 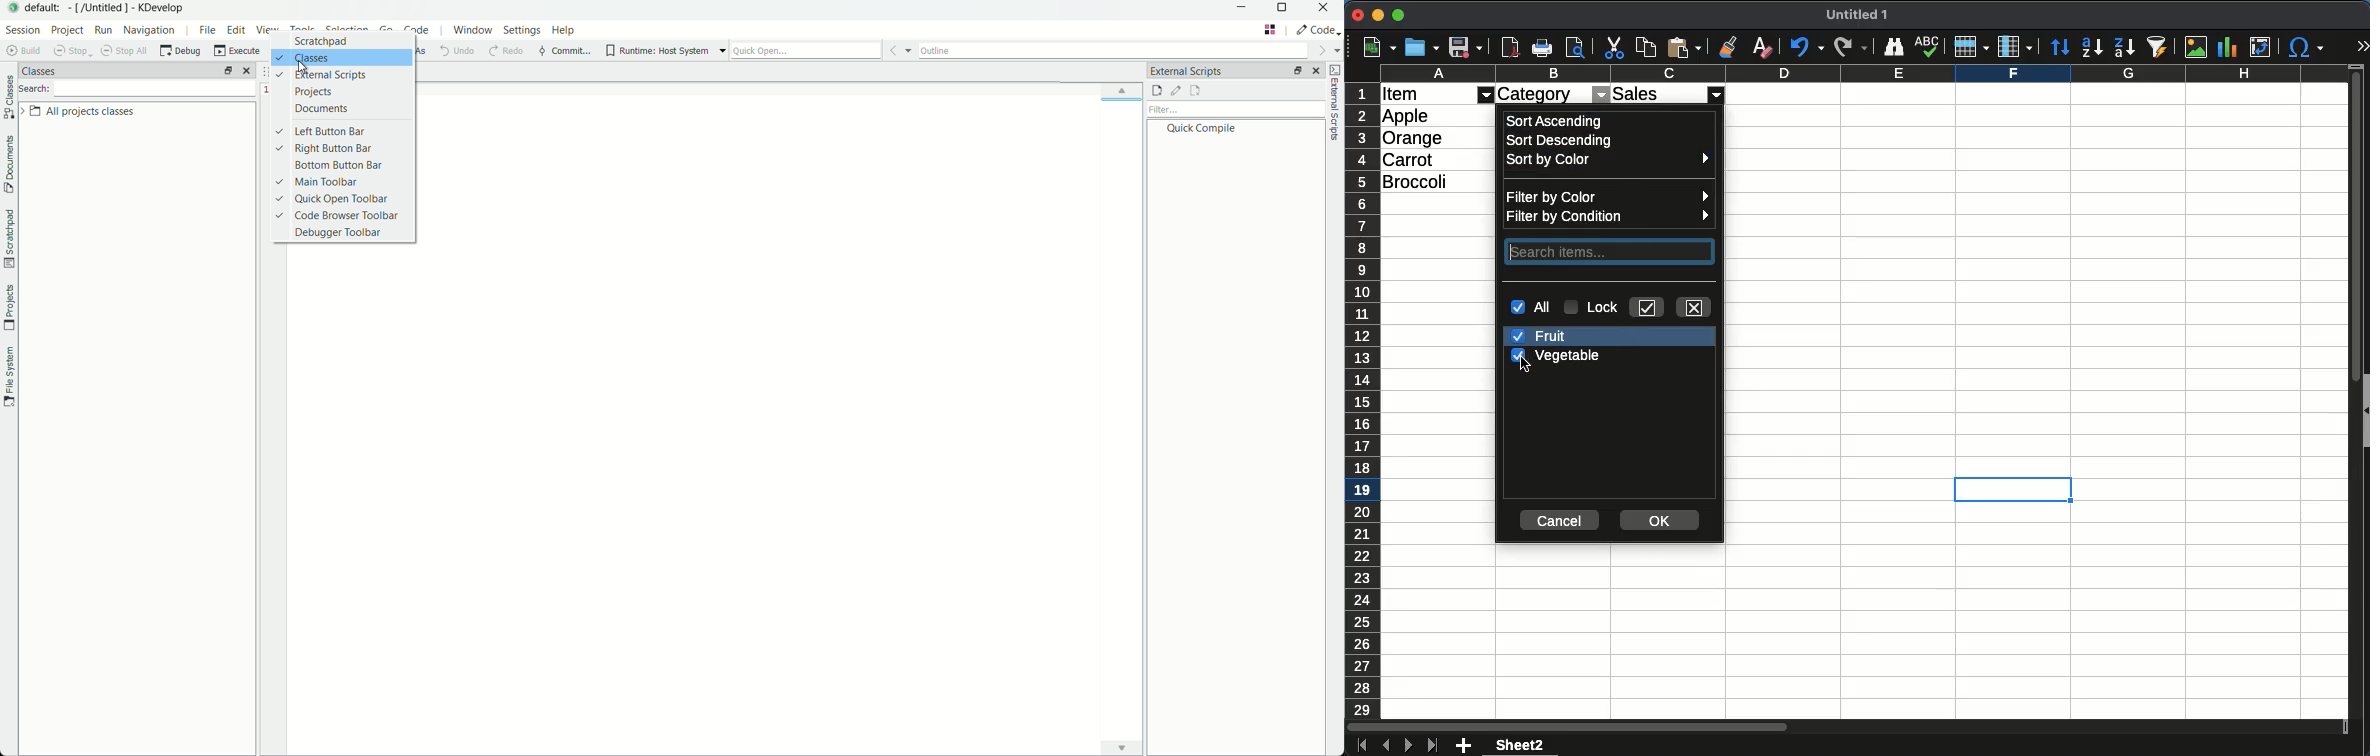 I want to click on all, so click(x=1534, y=307).